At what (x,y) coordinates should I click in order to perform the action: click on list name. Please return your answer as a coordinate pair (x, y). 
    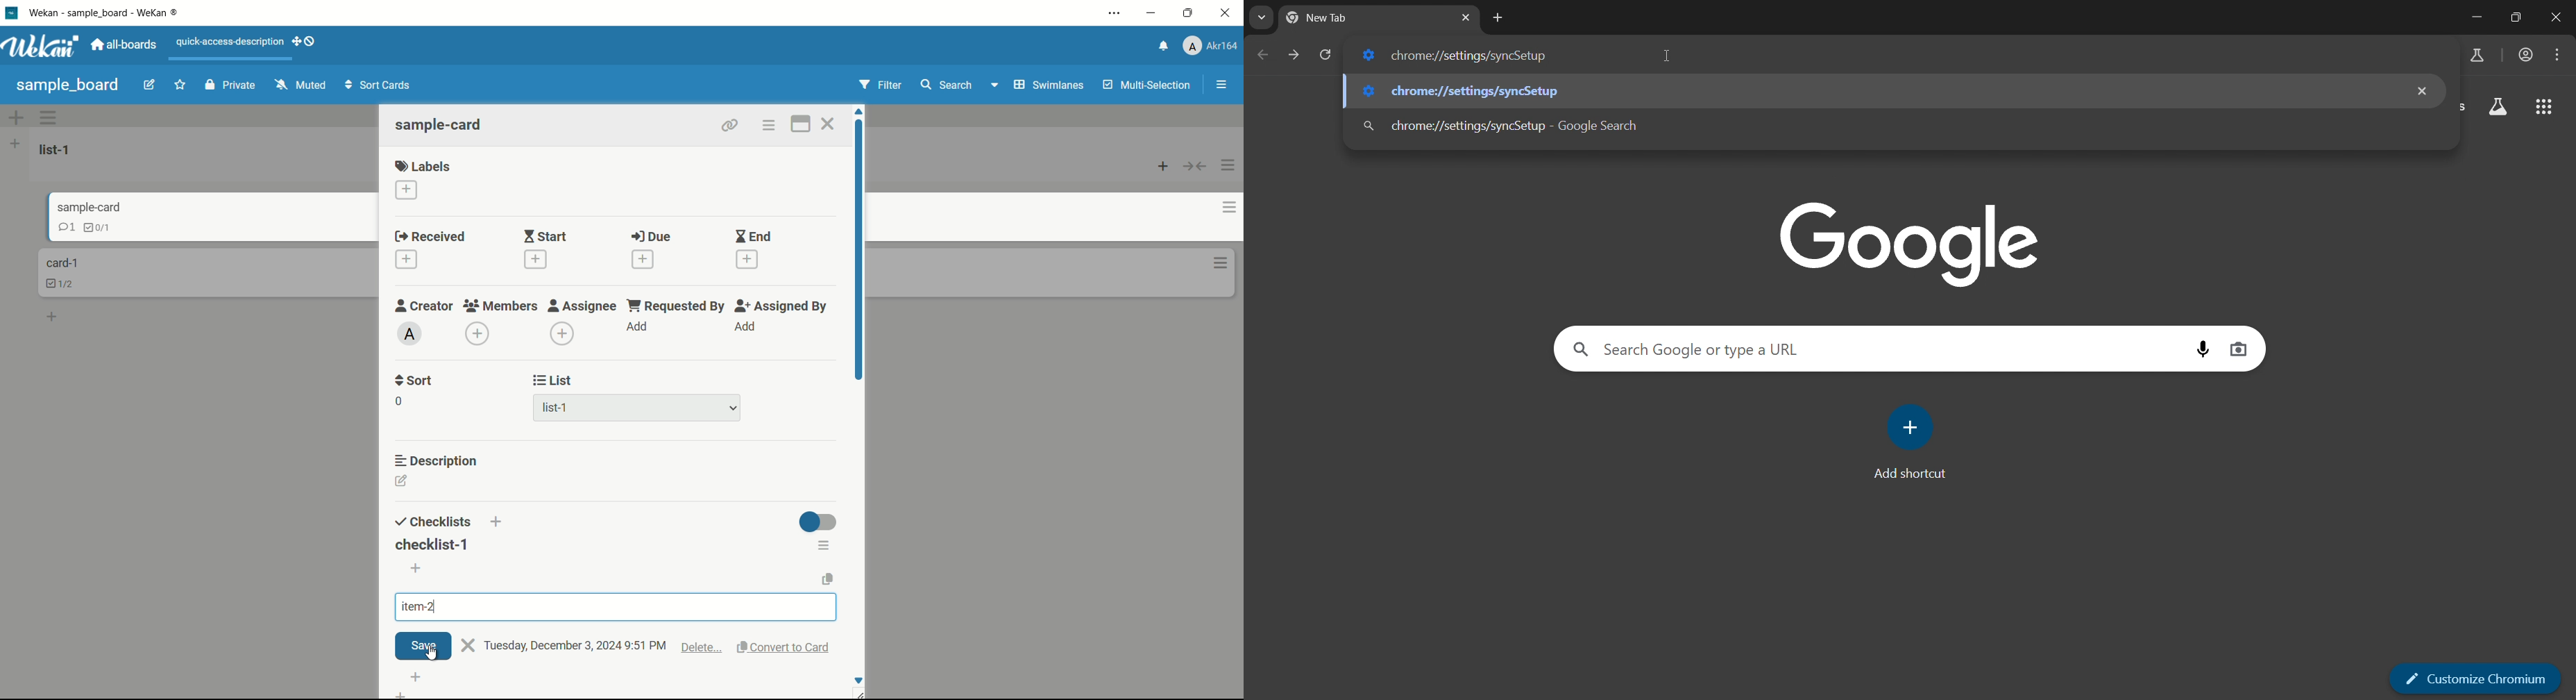
    Looking at the image, I should click on (57, 150).